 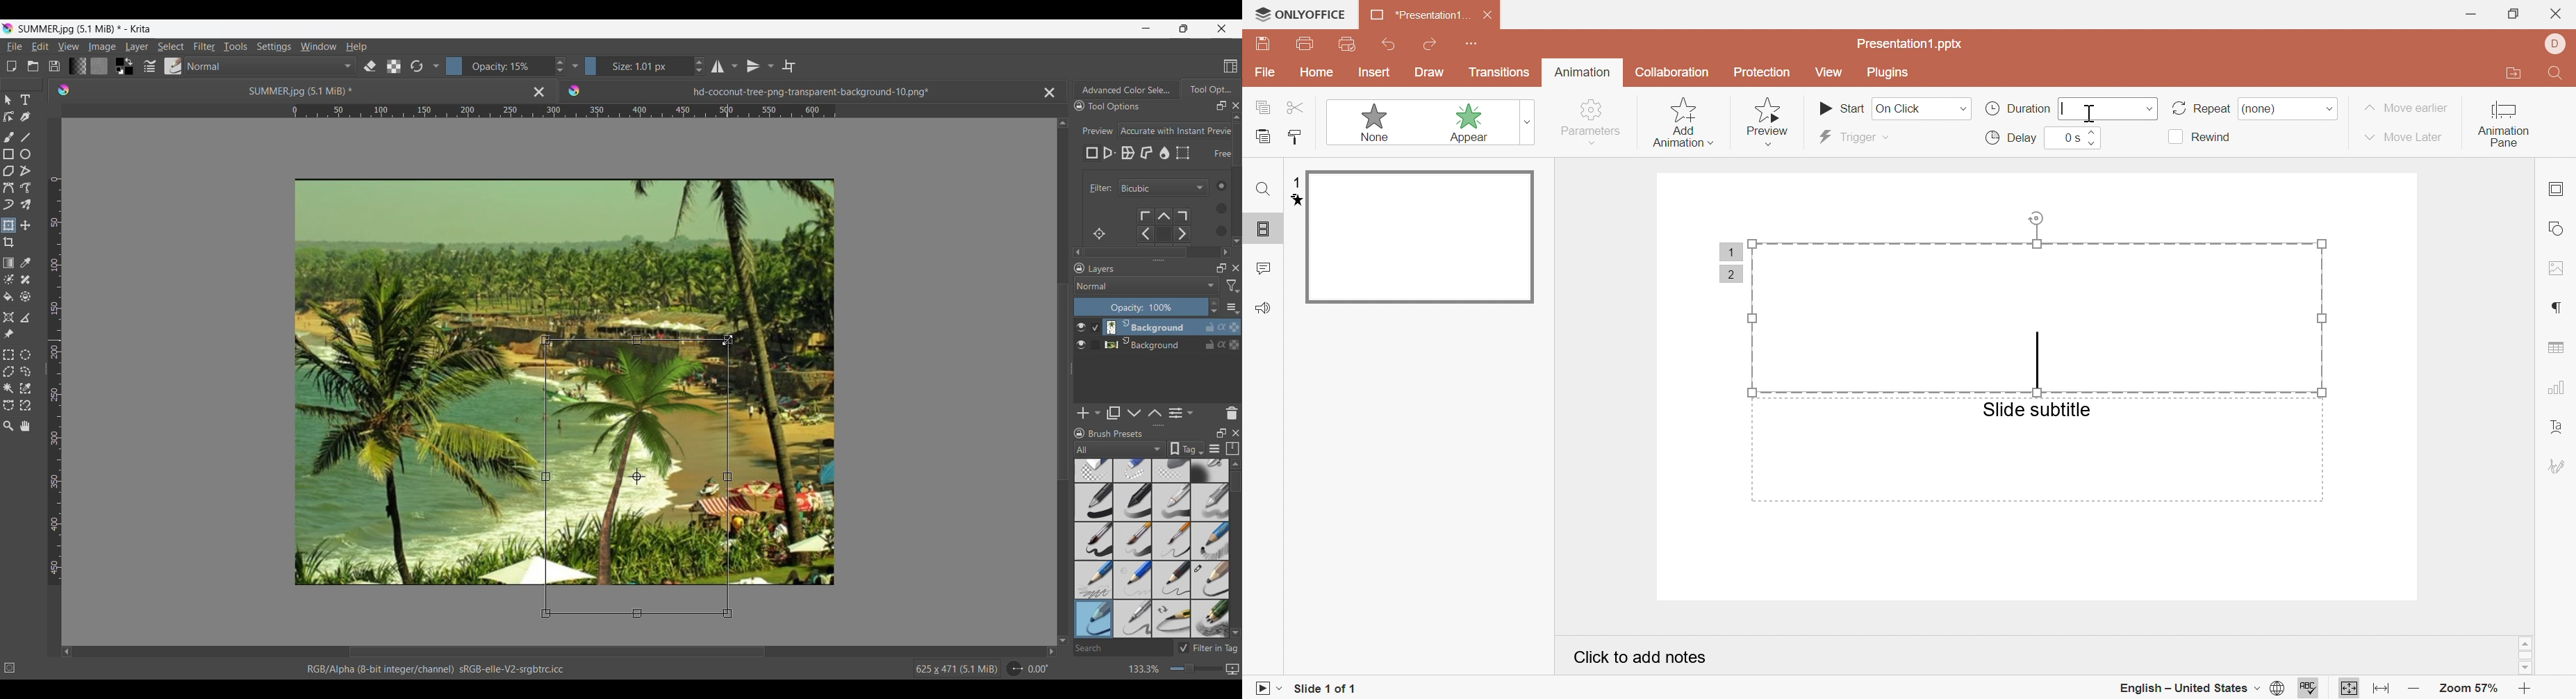 What do you see at coordinates (1592, 122) in the screenshot?
I see `parameters` at bounding box center [1592, 122].